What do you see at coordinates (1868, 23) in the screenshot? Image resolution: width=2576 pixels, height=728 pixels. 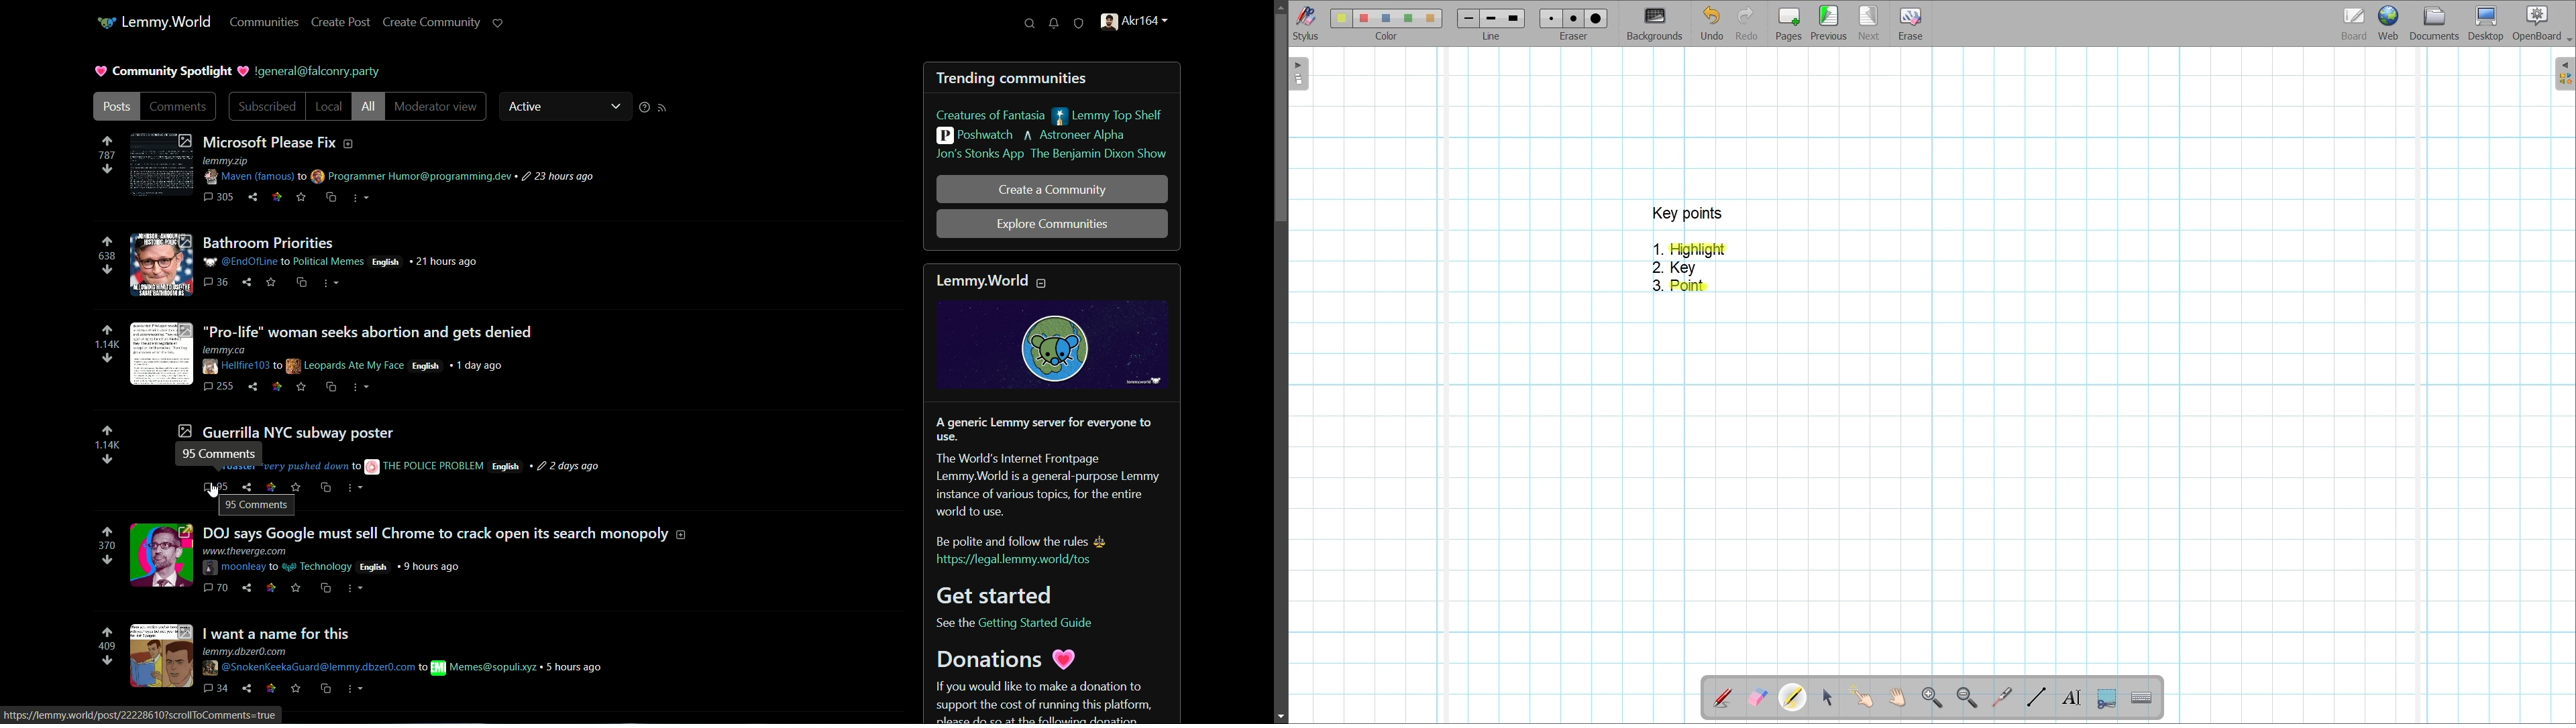 I see `Go to next page` at bounding box center [1868, 23].